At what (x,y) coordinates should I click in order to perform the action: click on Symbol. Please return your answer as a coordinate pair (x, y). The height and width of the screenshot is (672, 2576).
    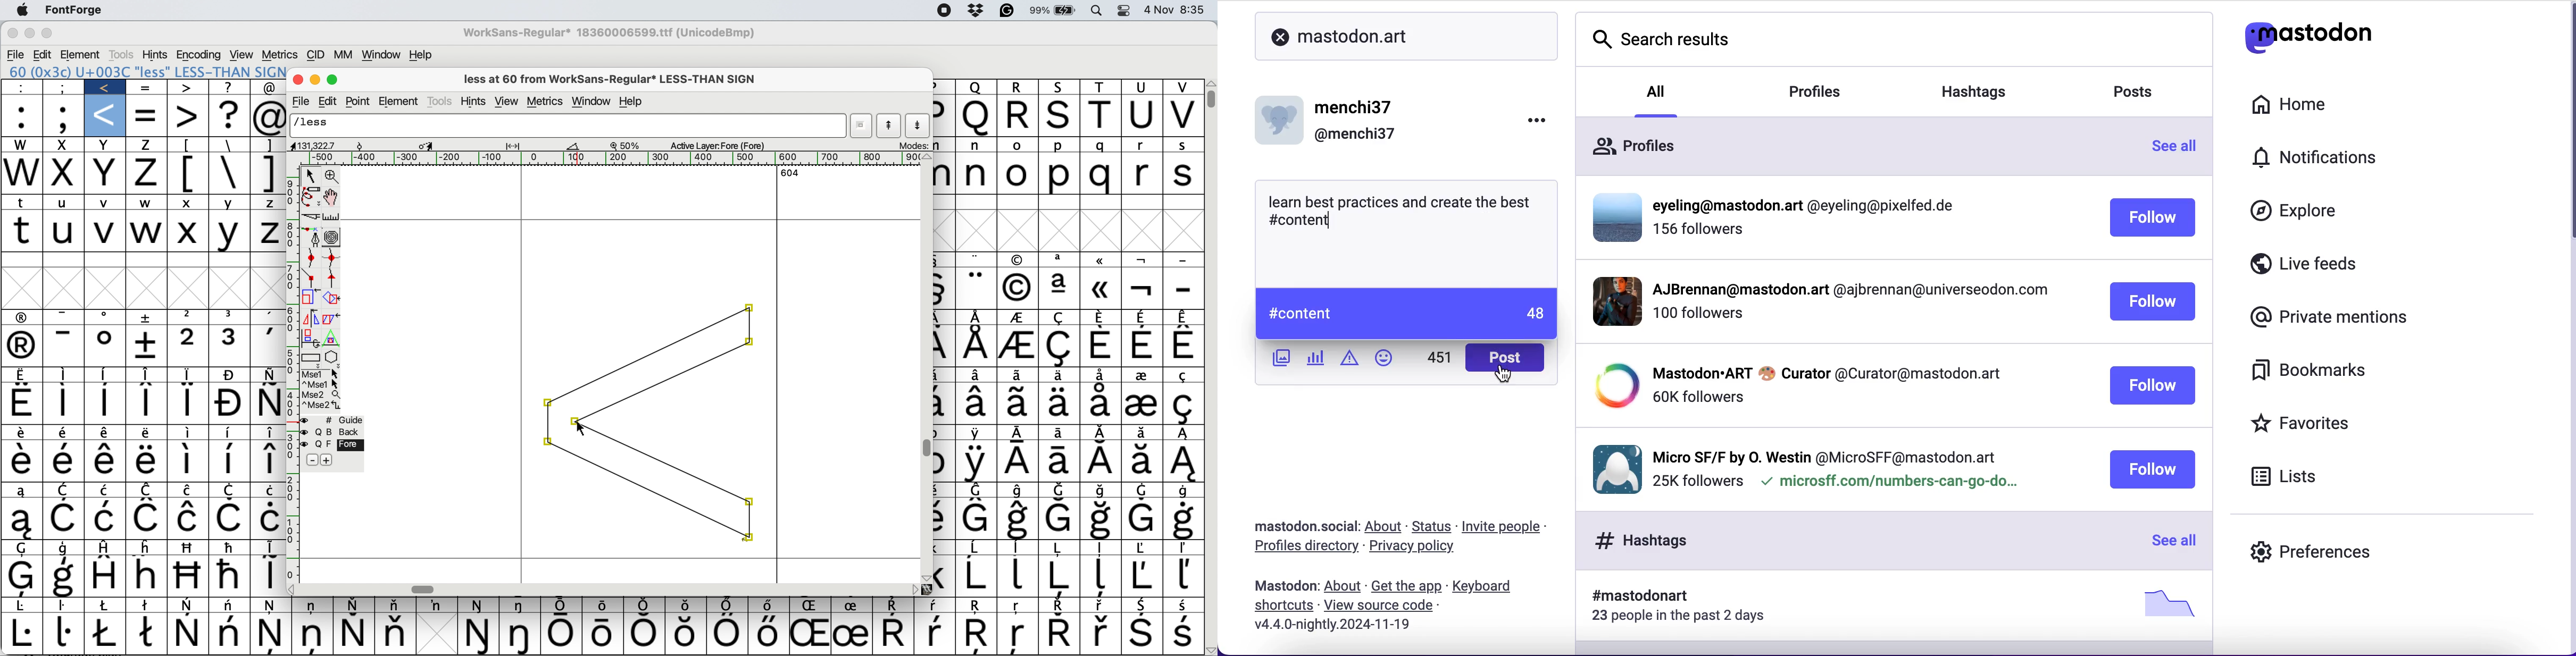
    Looking at the image, I should click on (769, 604).